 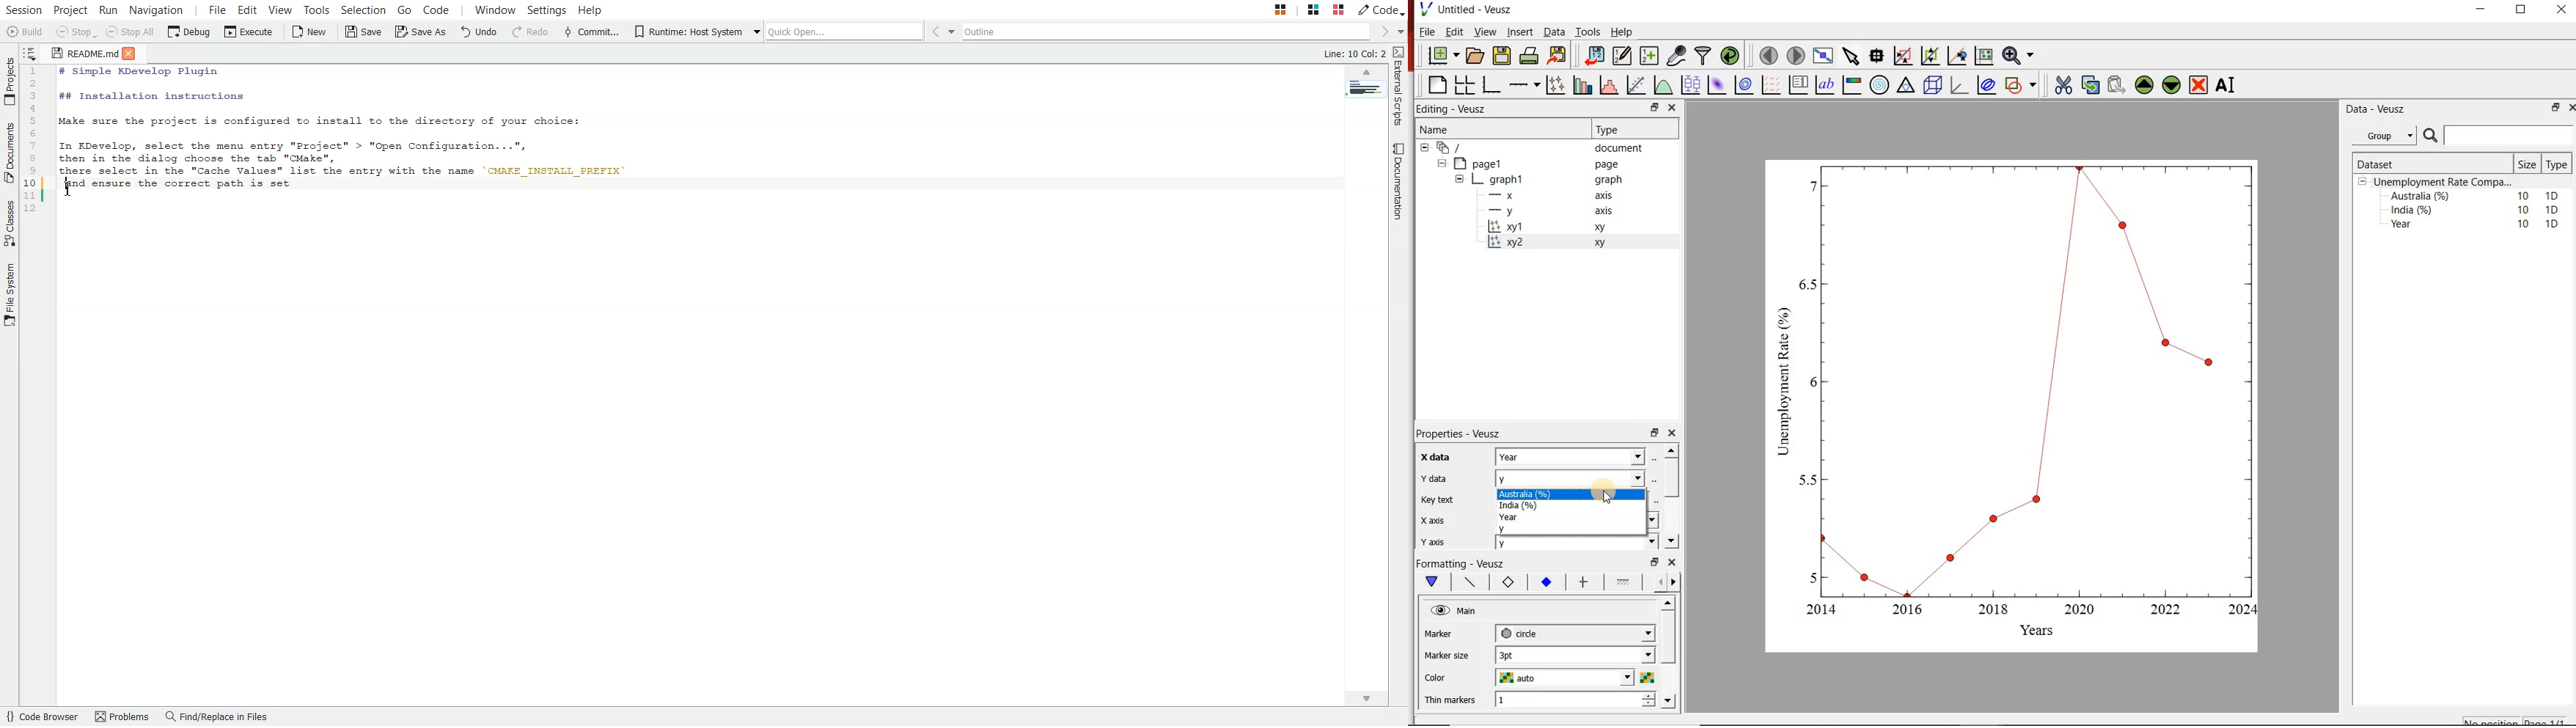 I want to click on 1 pt, so click(x=1573, y=654).